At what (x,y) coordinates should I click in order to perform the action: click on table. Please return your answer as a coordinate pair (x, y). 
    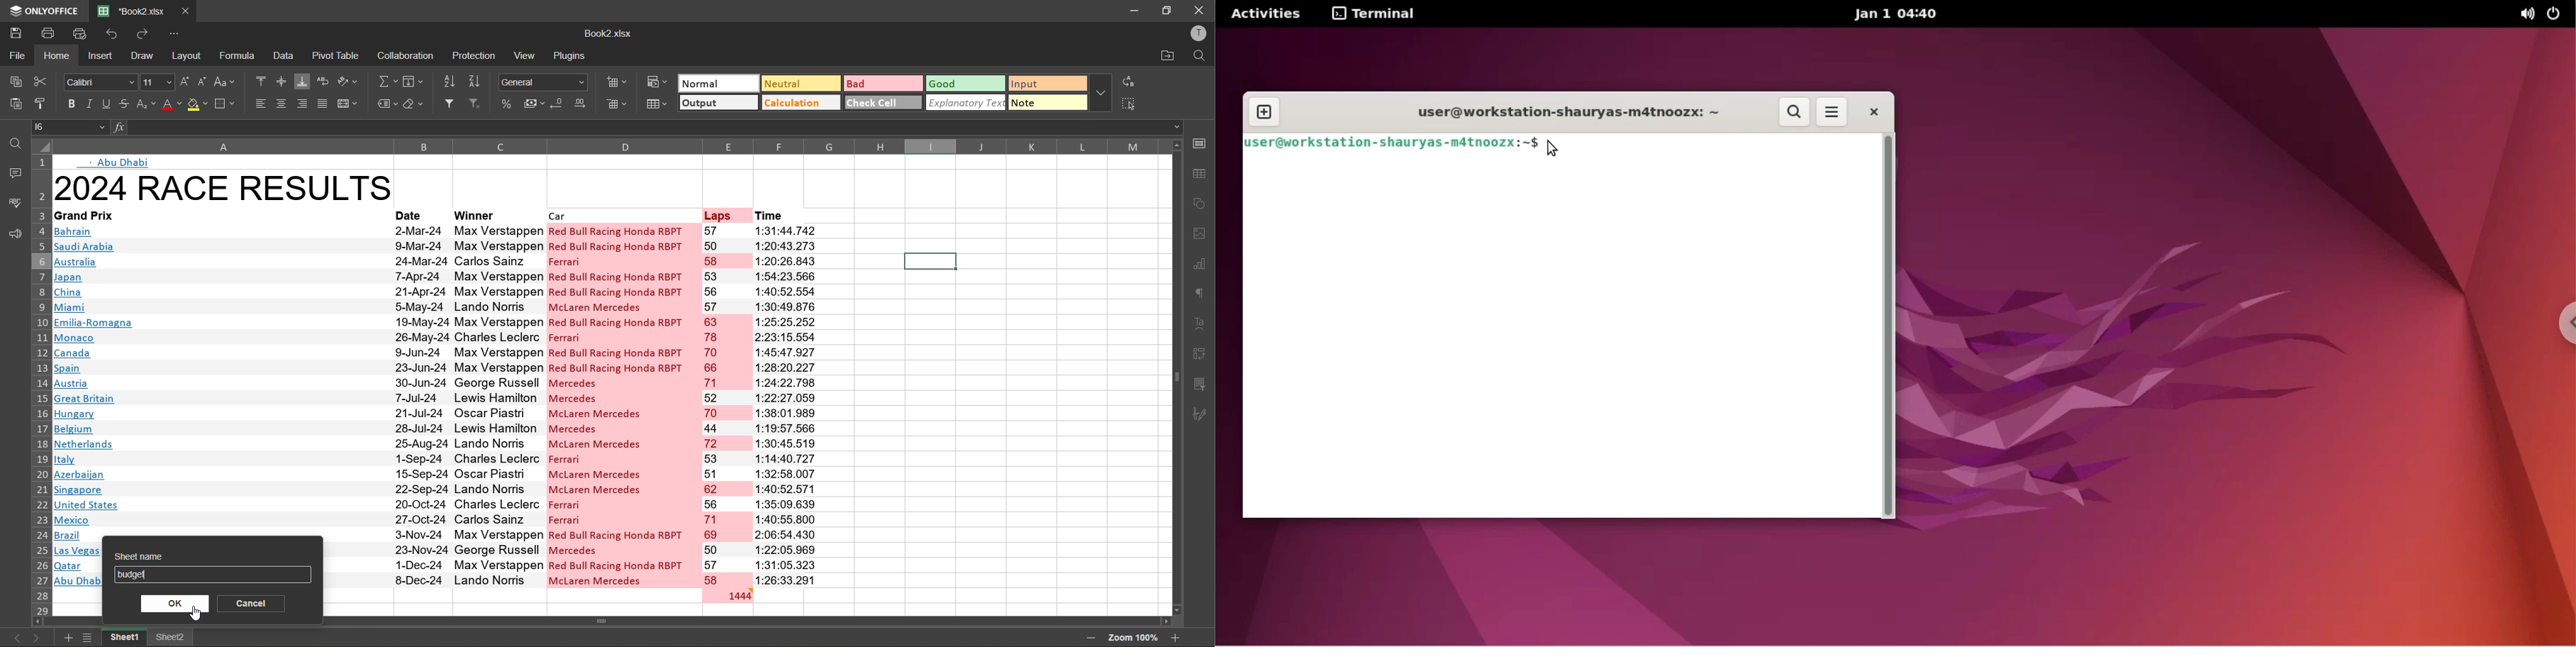
    Looking at the image, I should click on (1200, 172).